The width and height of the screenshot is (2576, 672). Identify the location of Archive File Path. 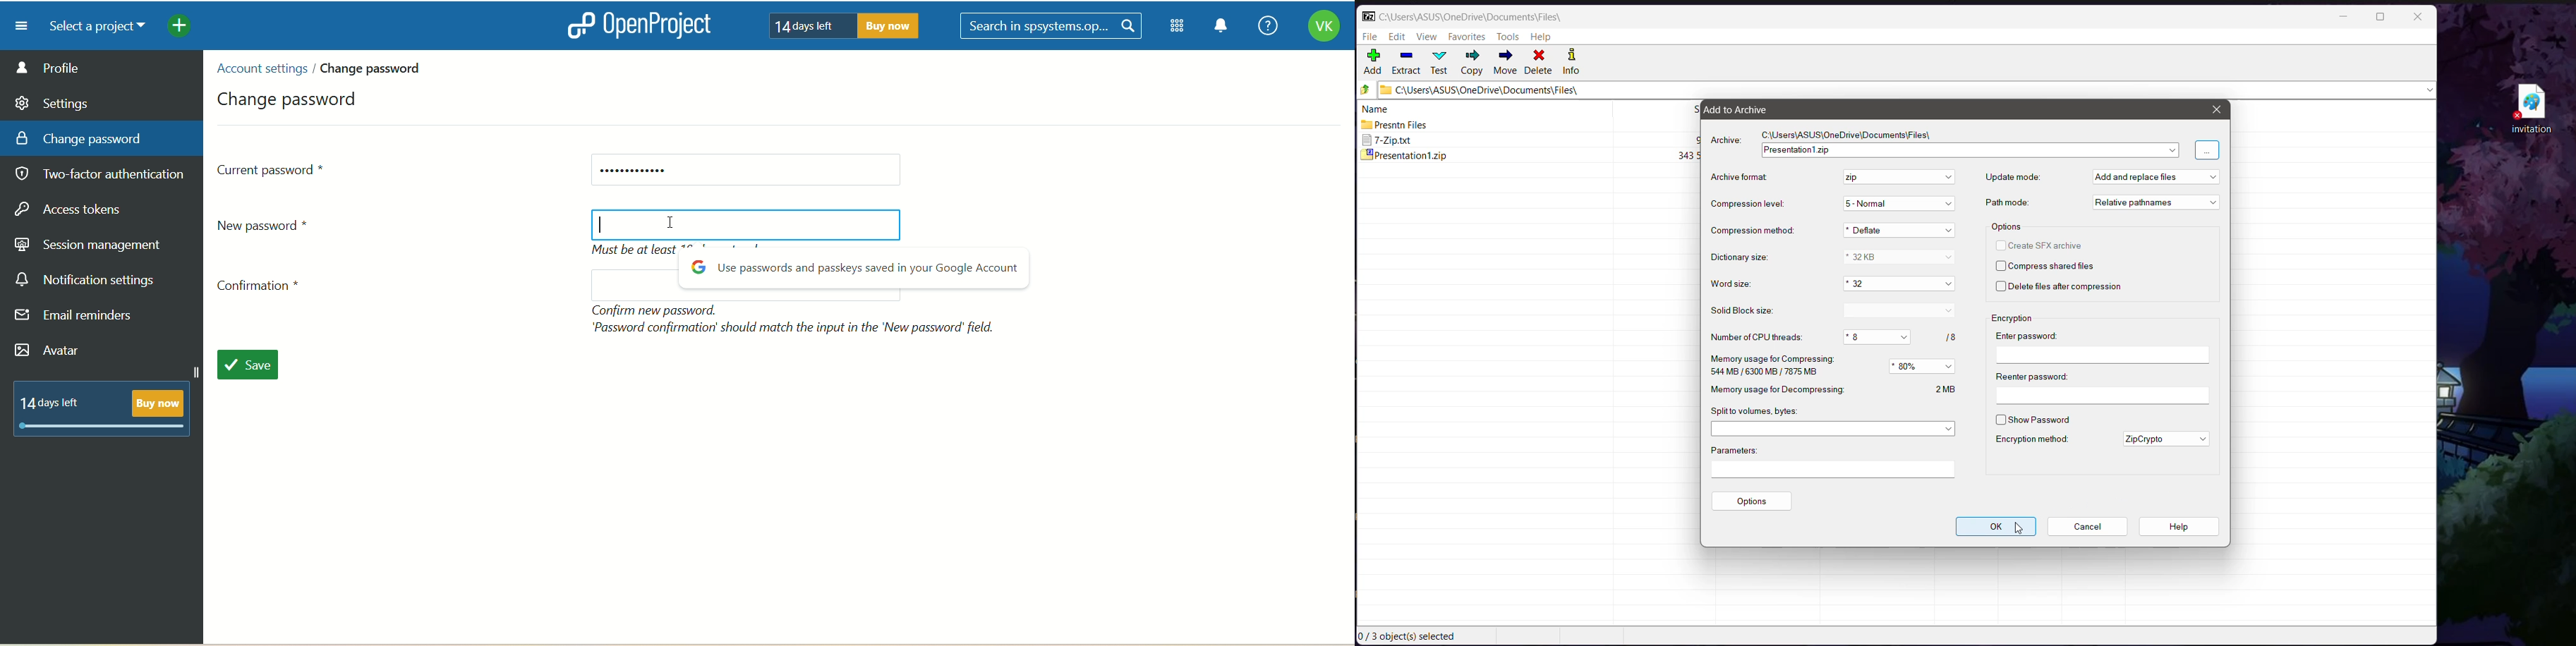
(1853, 134).